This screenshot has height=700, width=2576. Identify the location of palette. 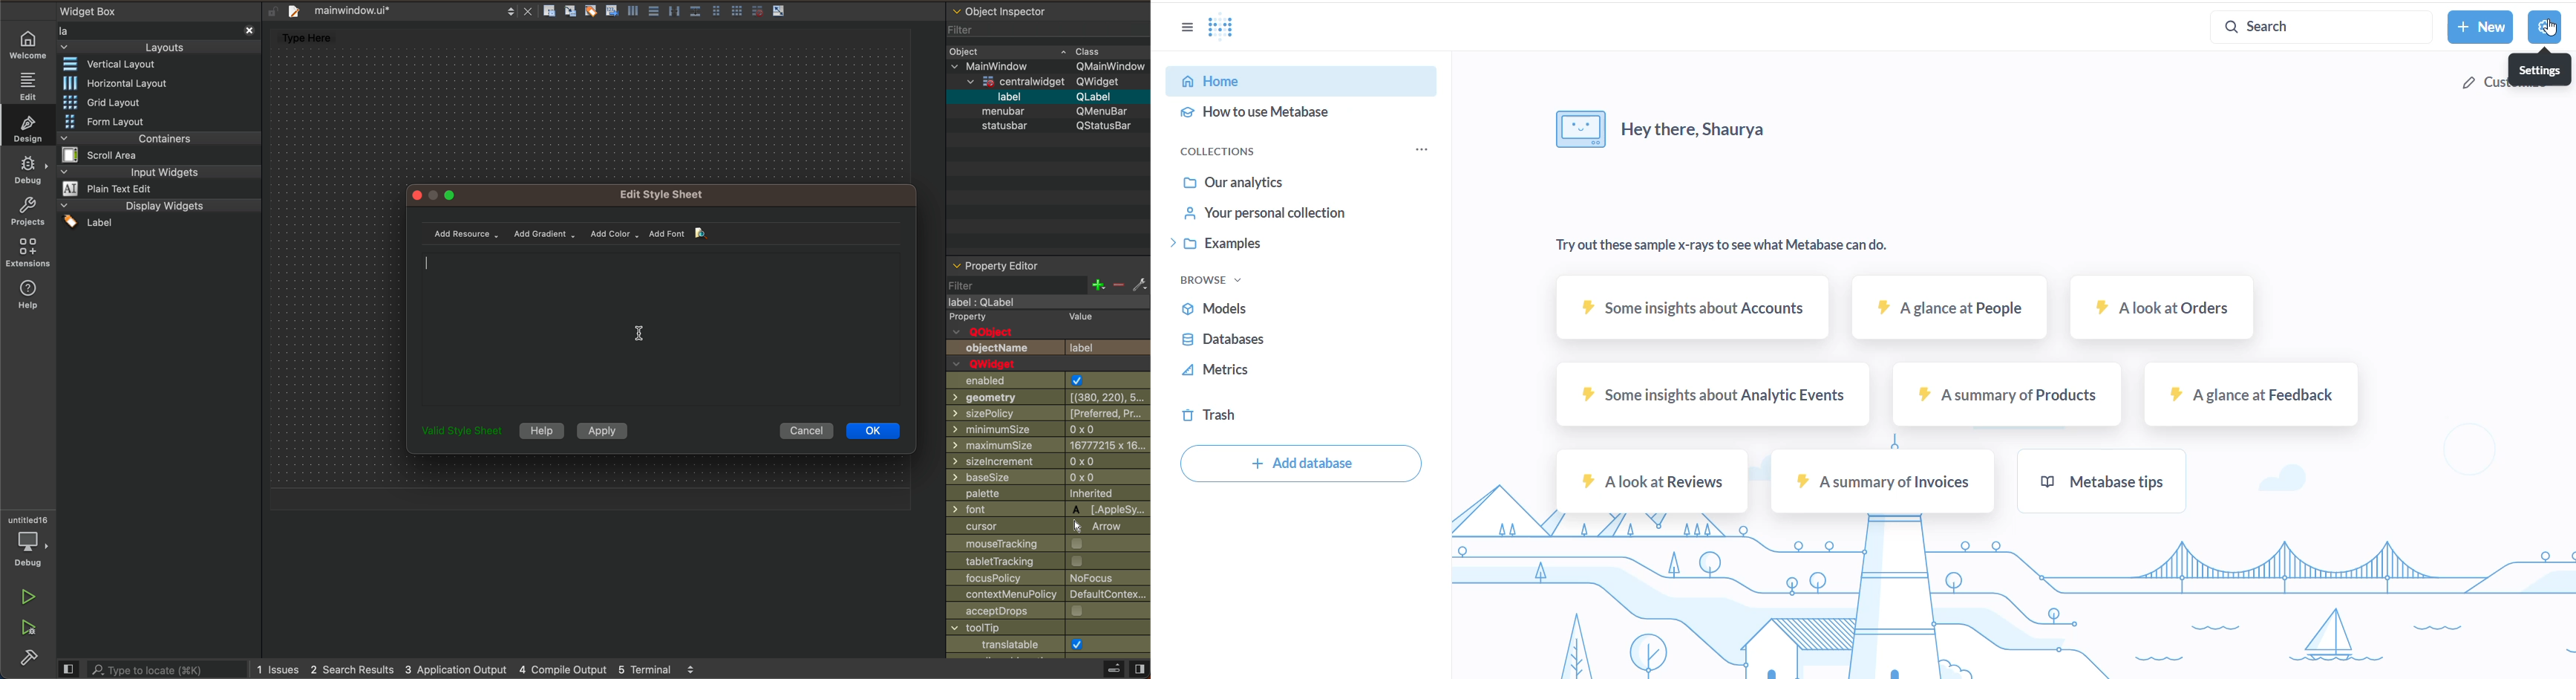
(1048, 493).